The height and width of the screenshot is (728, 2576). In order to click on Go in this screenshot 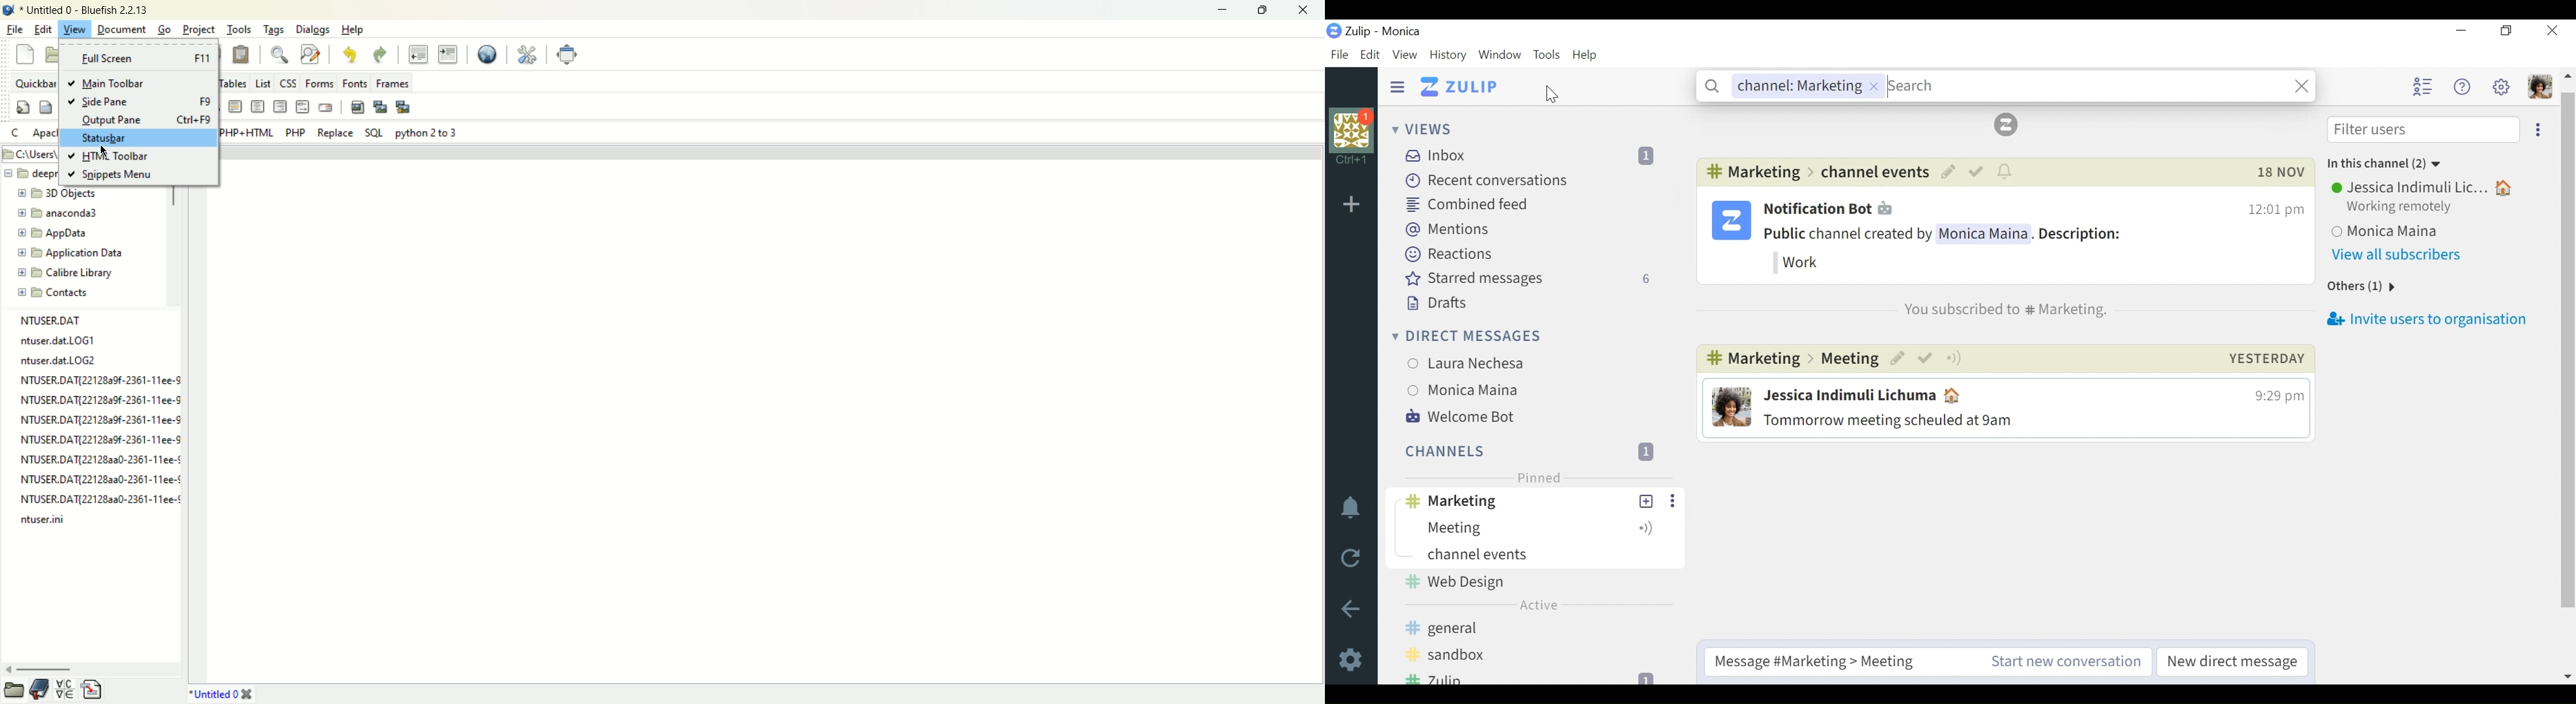, I will do `click(168, 31)`.